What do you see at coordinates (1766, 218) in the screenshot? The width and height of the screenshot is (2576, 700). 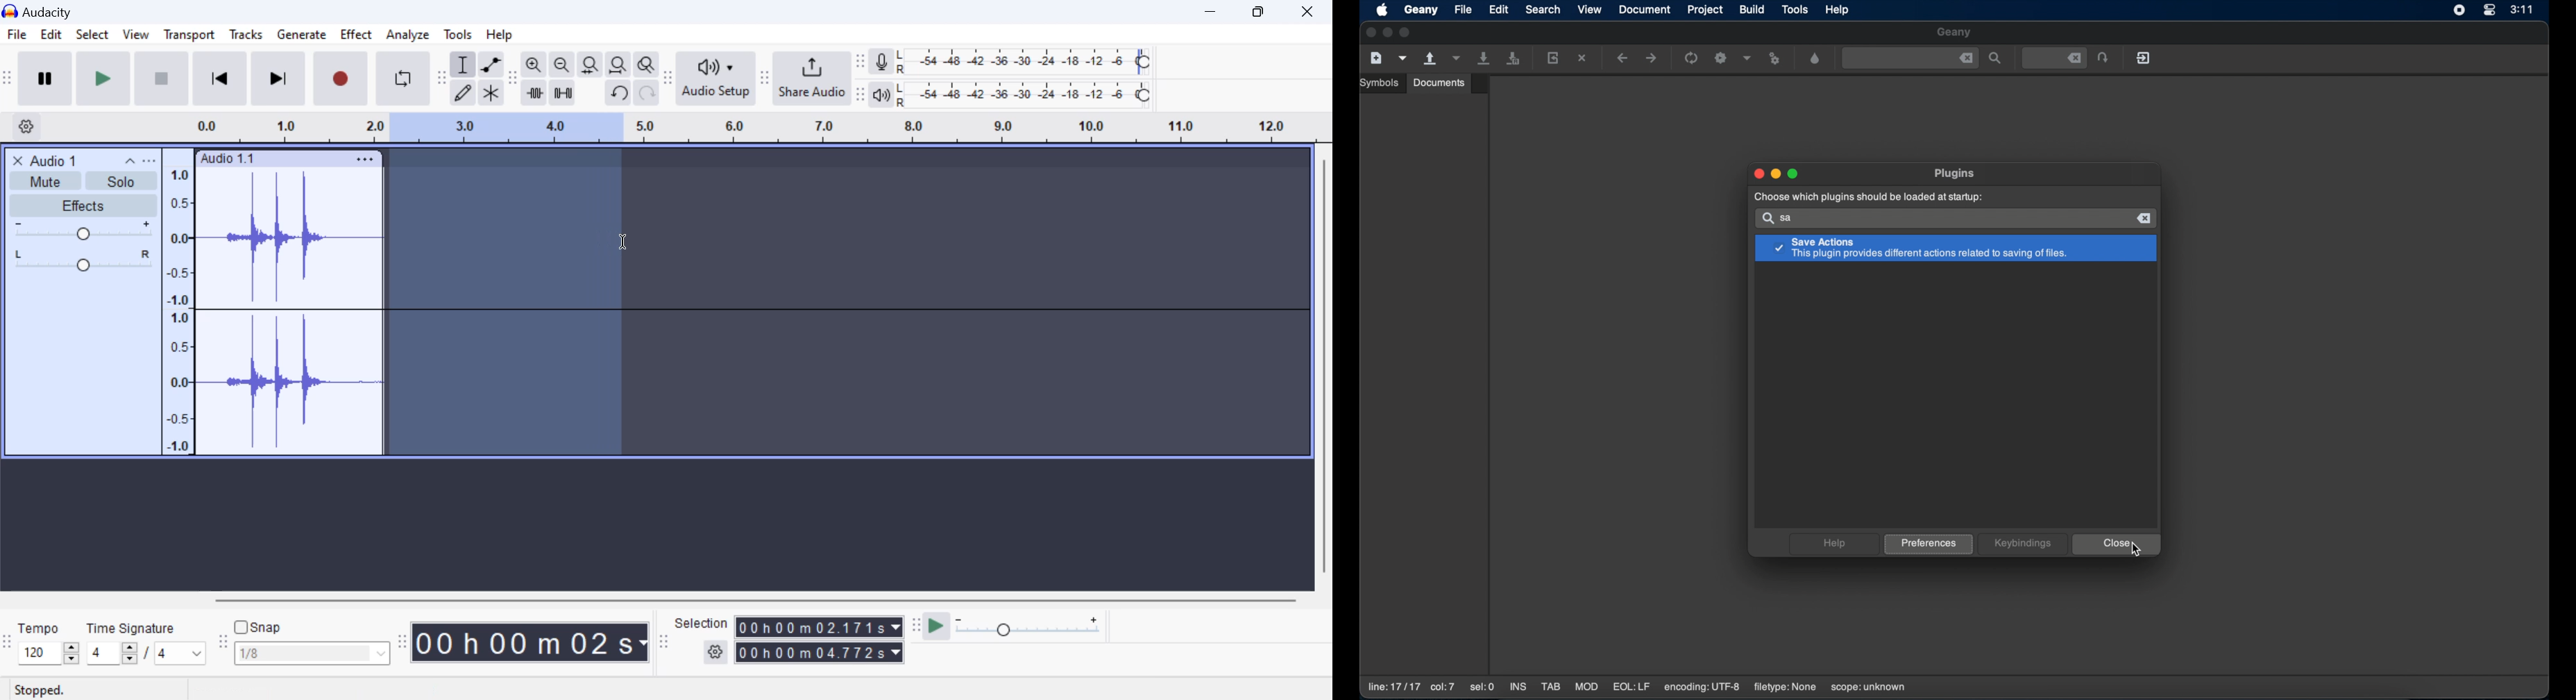 I see `search` at bounding box center [1766, 218].